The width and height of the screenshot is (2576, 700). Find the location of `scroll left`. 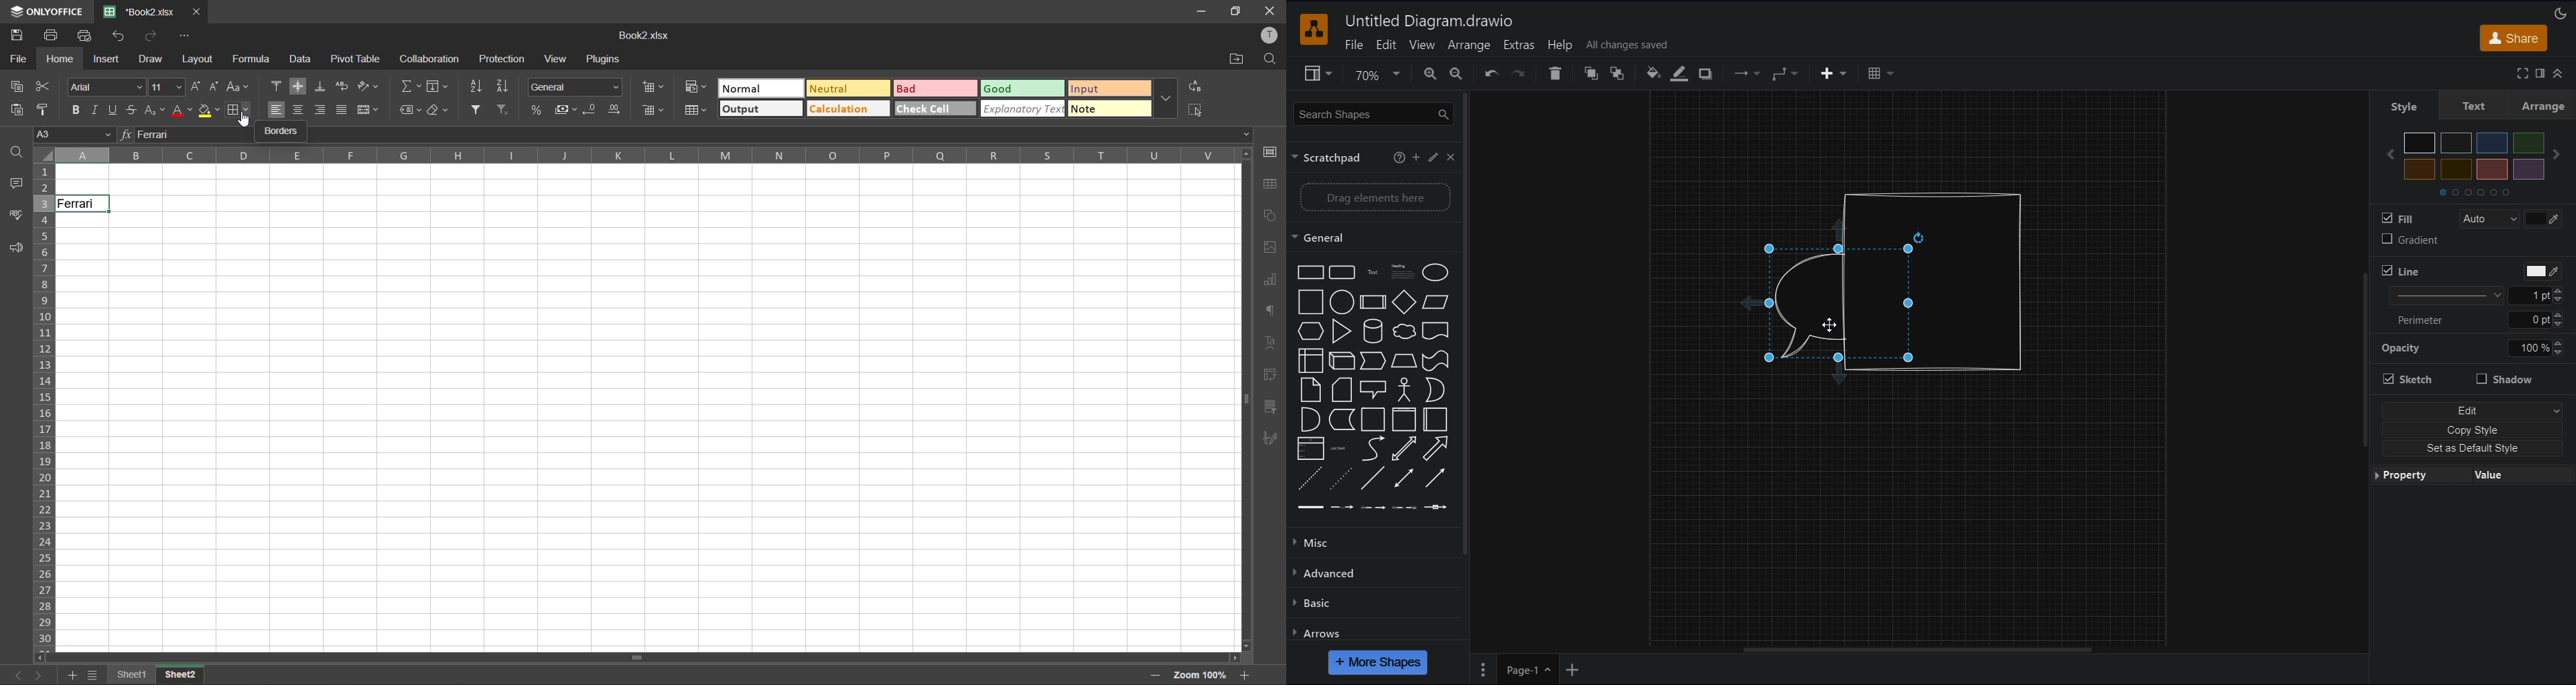

scroll left is located at coordinates (43, 658).